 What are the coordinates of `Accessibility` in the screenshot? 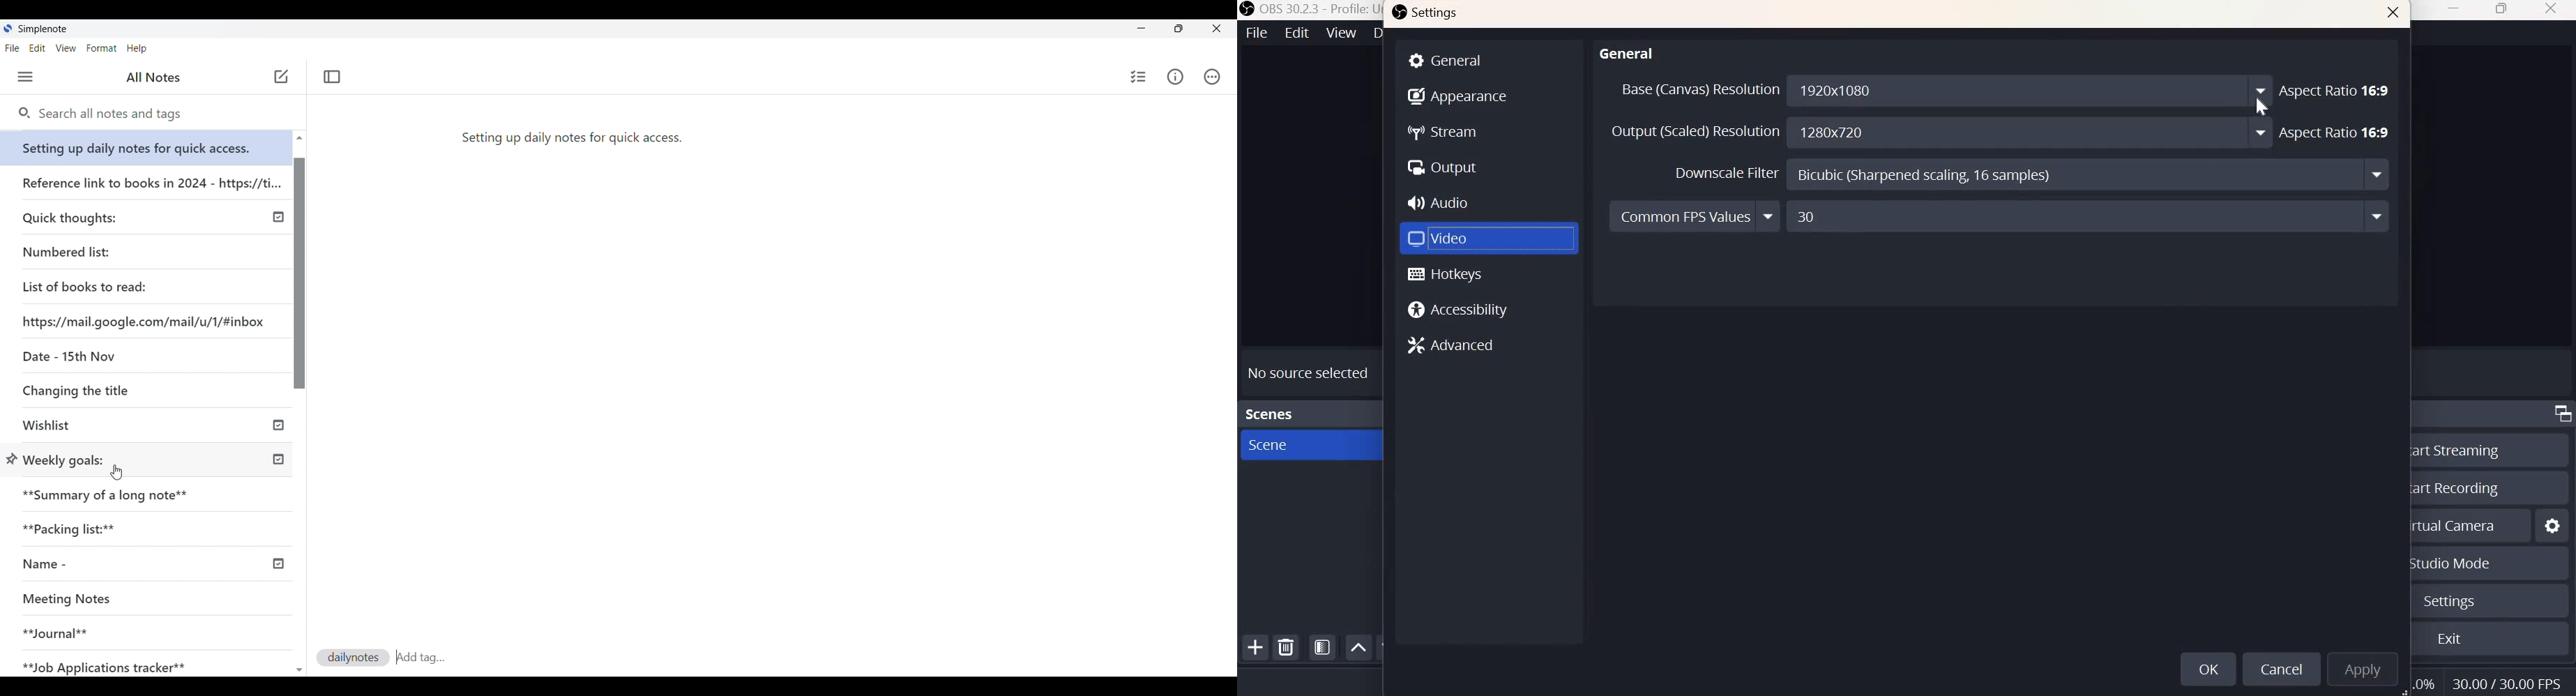 It's located at (1462, 310).